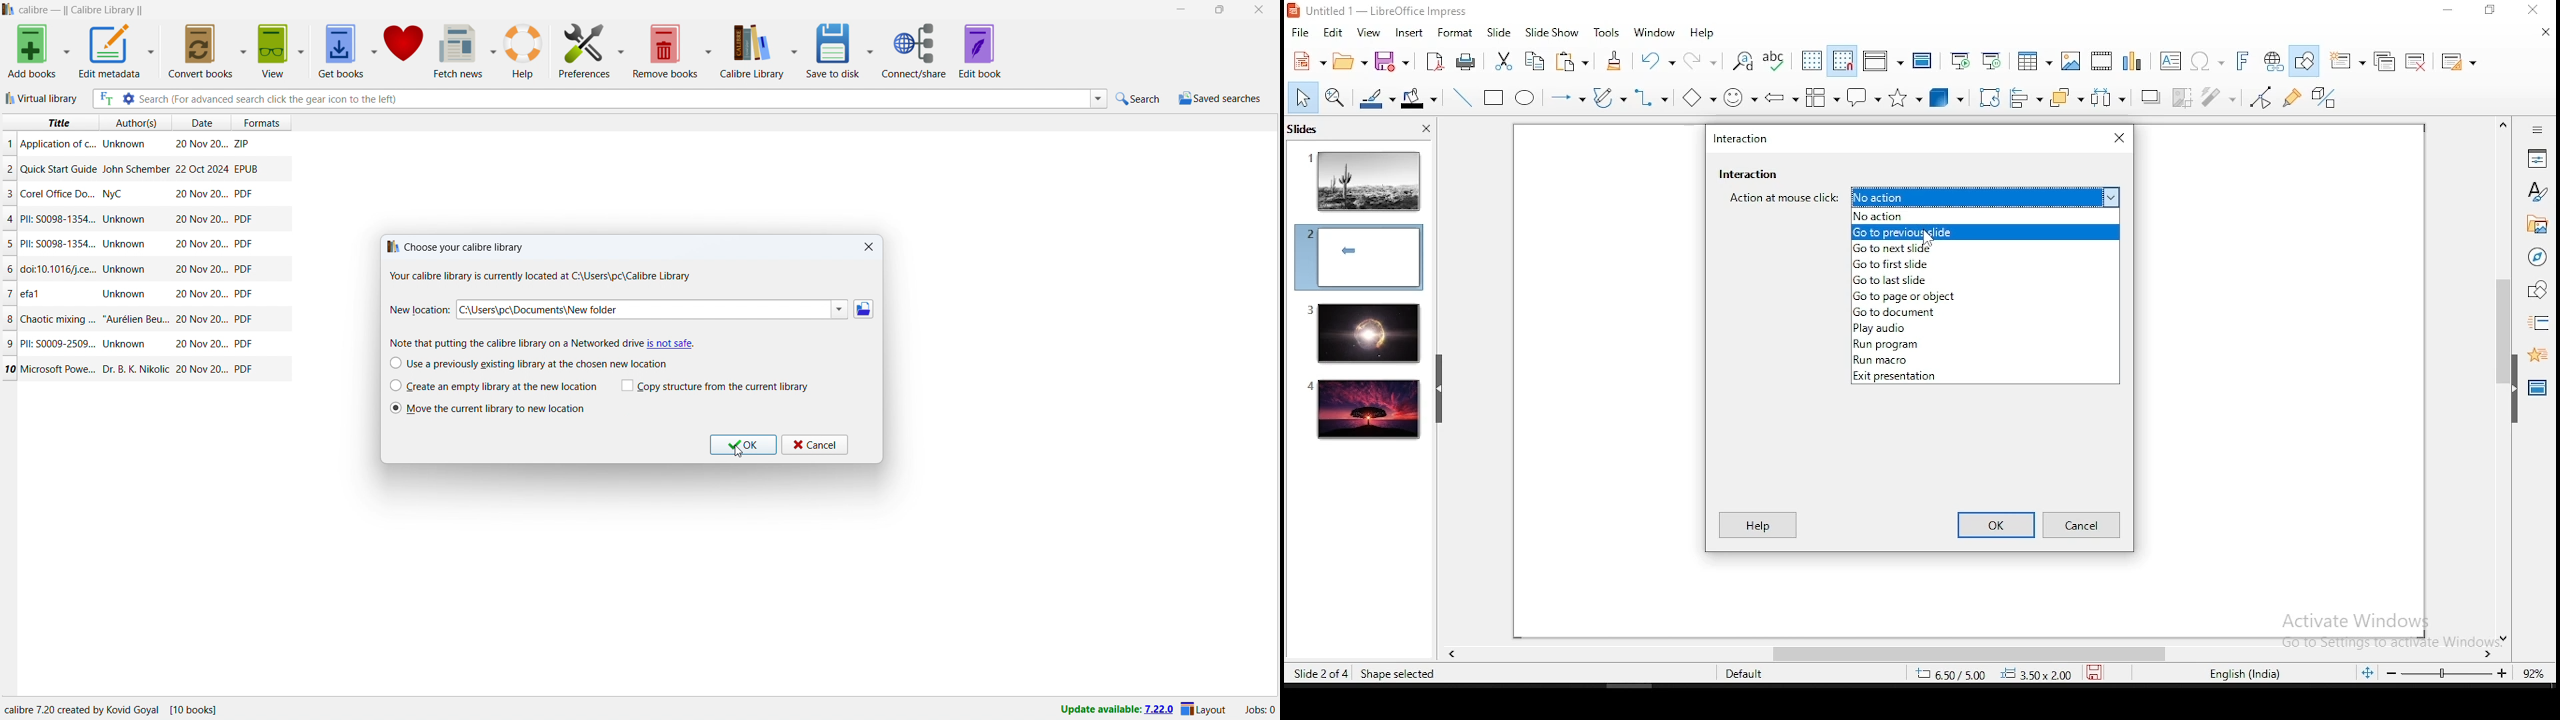 The image size is (2576, 728). I want to click on master slides, so click(2539, 386).